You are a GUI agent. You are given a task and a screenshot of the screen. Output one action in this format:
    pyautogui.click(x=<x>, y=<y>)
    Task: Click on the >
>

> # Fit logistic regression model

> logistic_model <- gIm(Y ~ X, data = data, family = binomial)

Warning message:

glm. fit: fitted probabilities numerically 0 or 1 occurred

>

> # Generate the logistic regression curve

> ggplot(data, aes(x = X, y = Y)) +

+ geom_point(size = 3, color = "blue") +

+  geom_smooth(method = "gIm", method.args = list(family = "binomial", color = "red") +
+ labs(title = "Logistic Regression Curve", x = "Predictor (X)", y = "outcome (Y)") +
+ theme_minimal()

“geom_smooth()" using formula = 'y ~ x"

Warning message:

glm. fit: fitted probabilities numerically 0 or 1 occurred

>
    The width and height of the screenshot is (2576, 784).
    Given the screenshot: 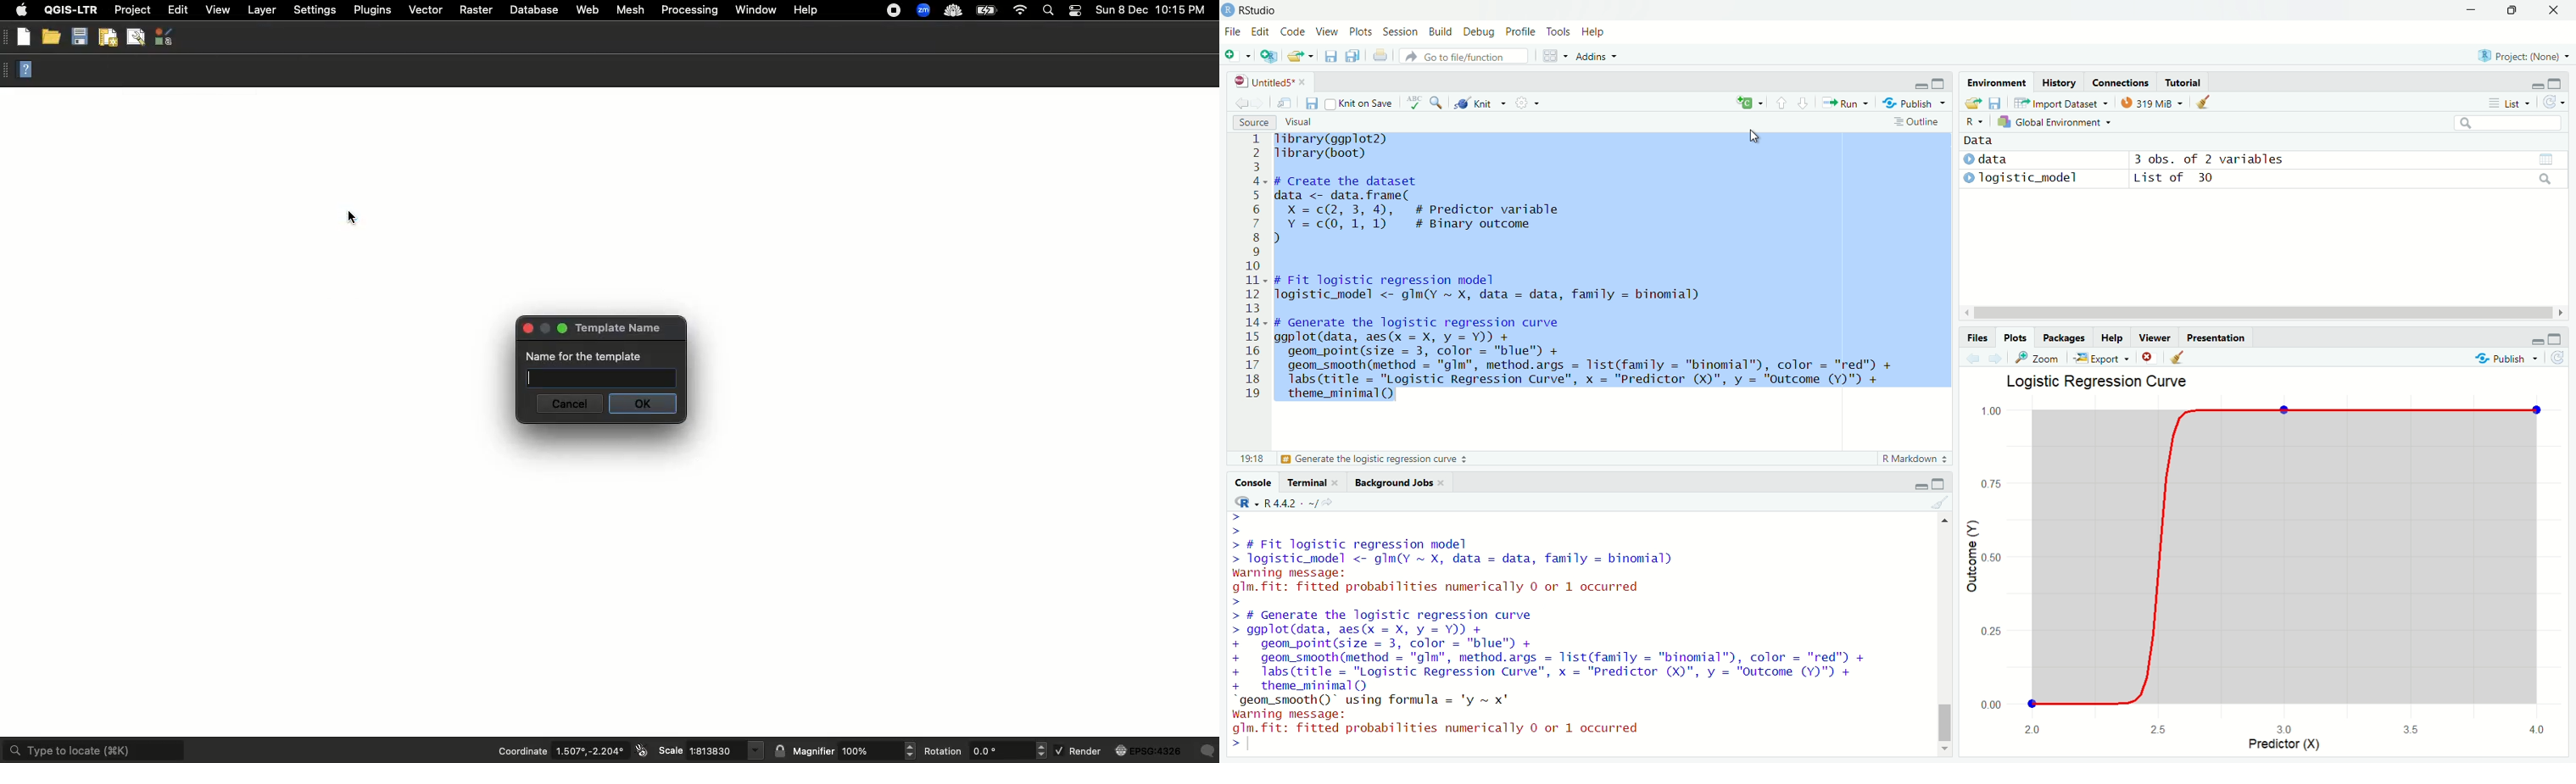 What is the action you would take?
    pyautogui.click(x=1553, y=631)
    